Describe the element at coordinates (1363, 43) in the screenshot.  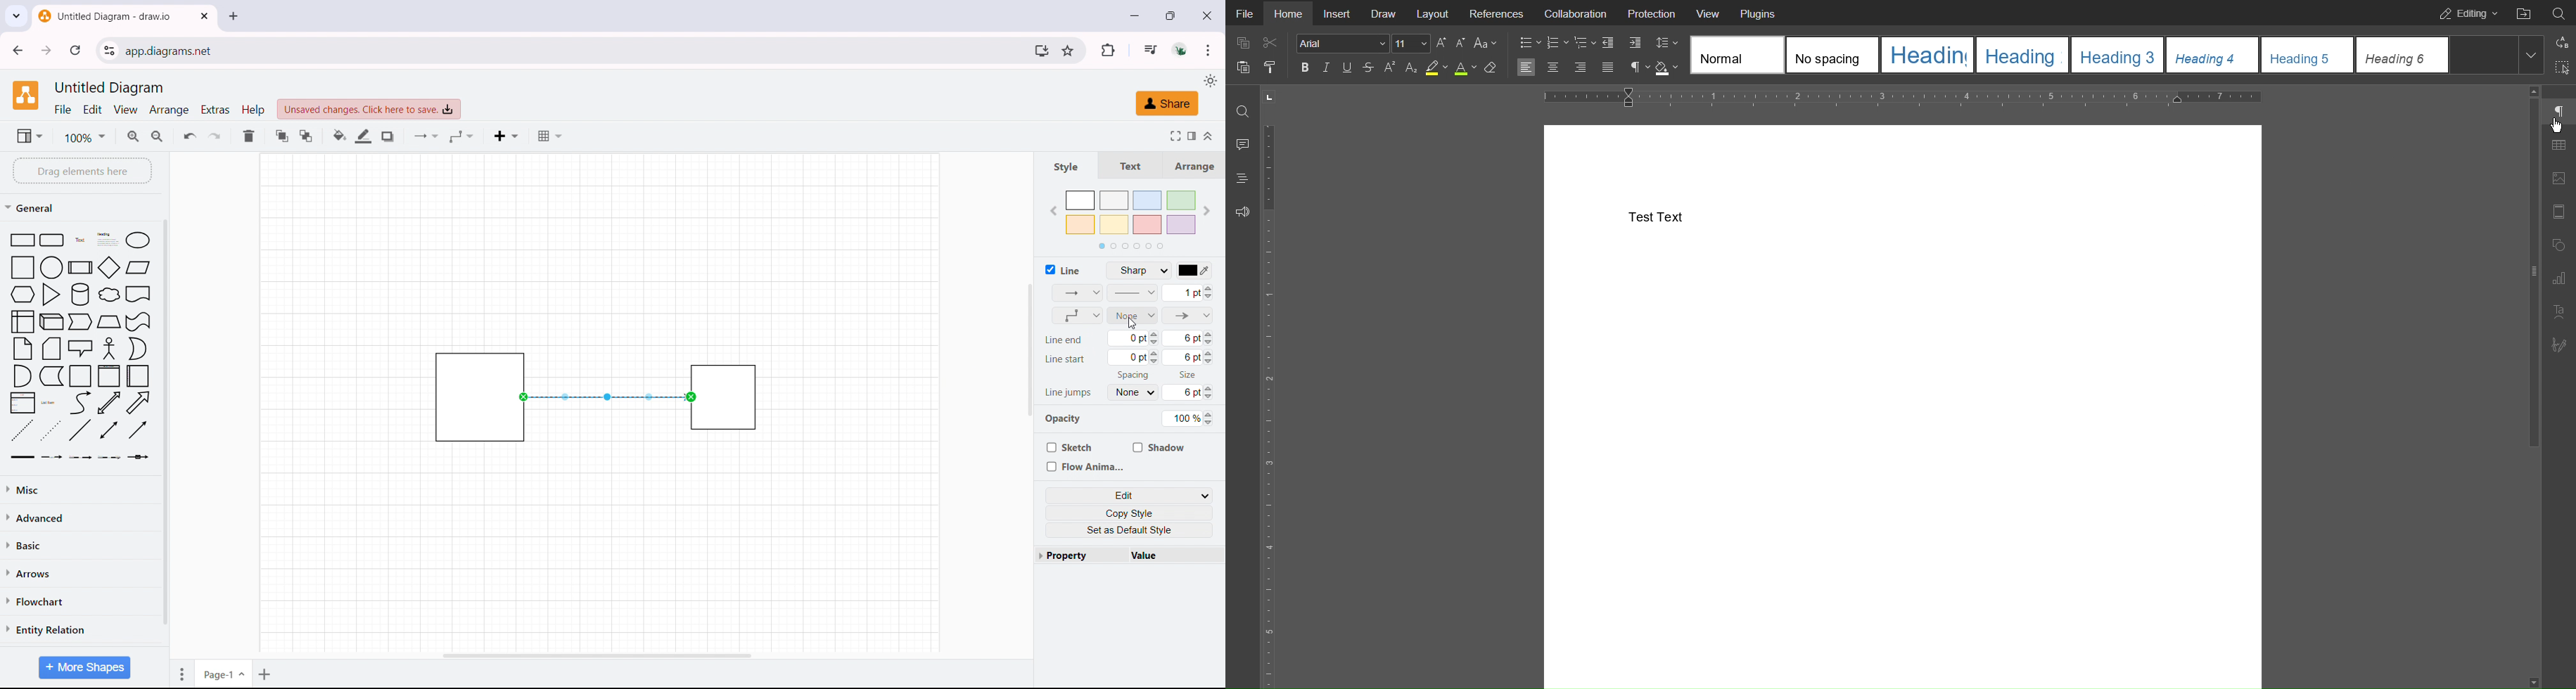
I see `Font Settings` at that location.